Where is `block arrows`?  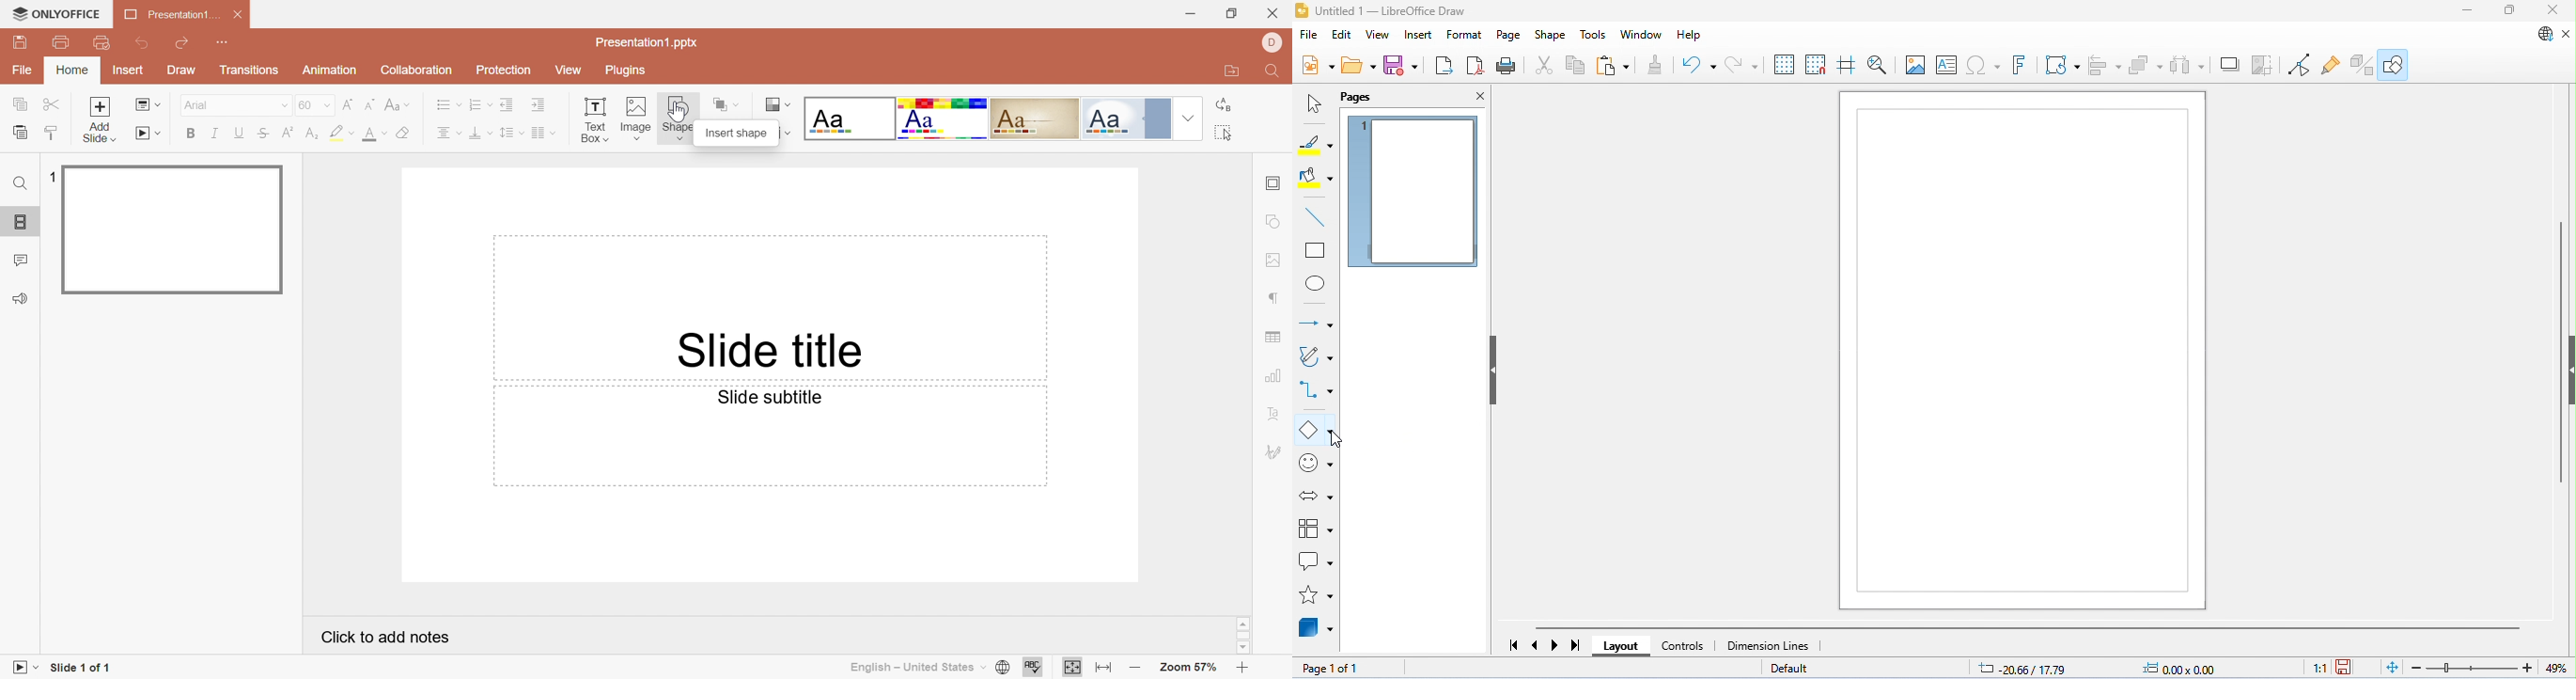
block arrows is located at coordinates (1317, 497).